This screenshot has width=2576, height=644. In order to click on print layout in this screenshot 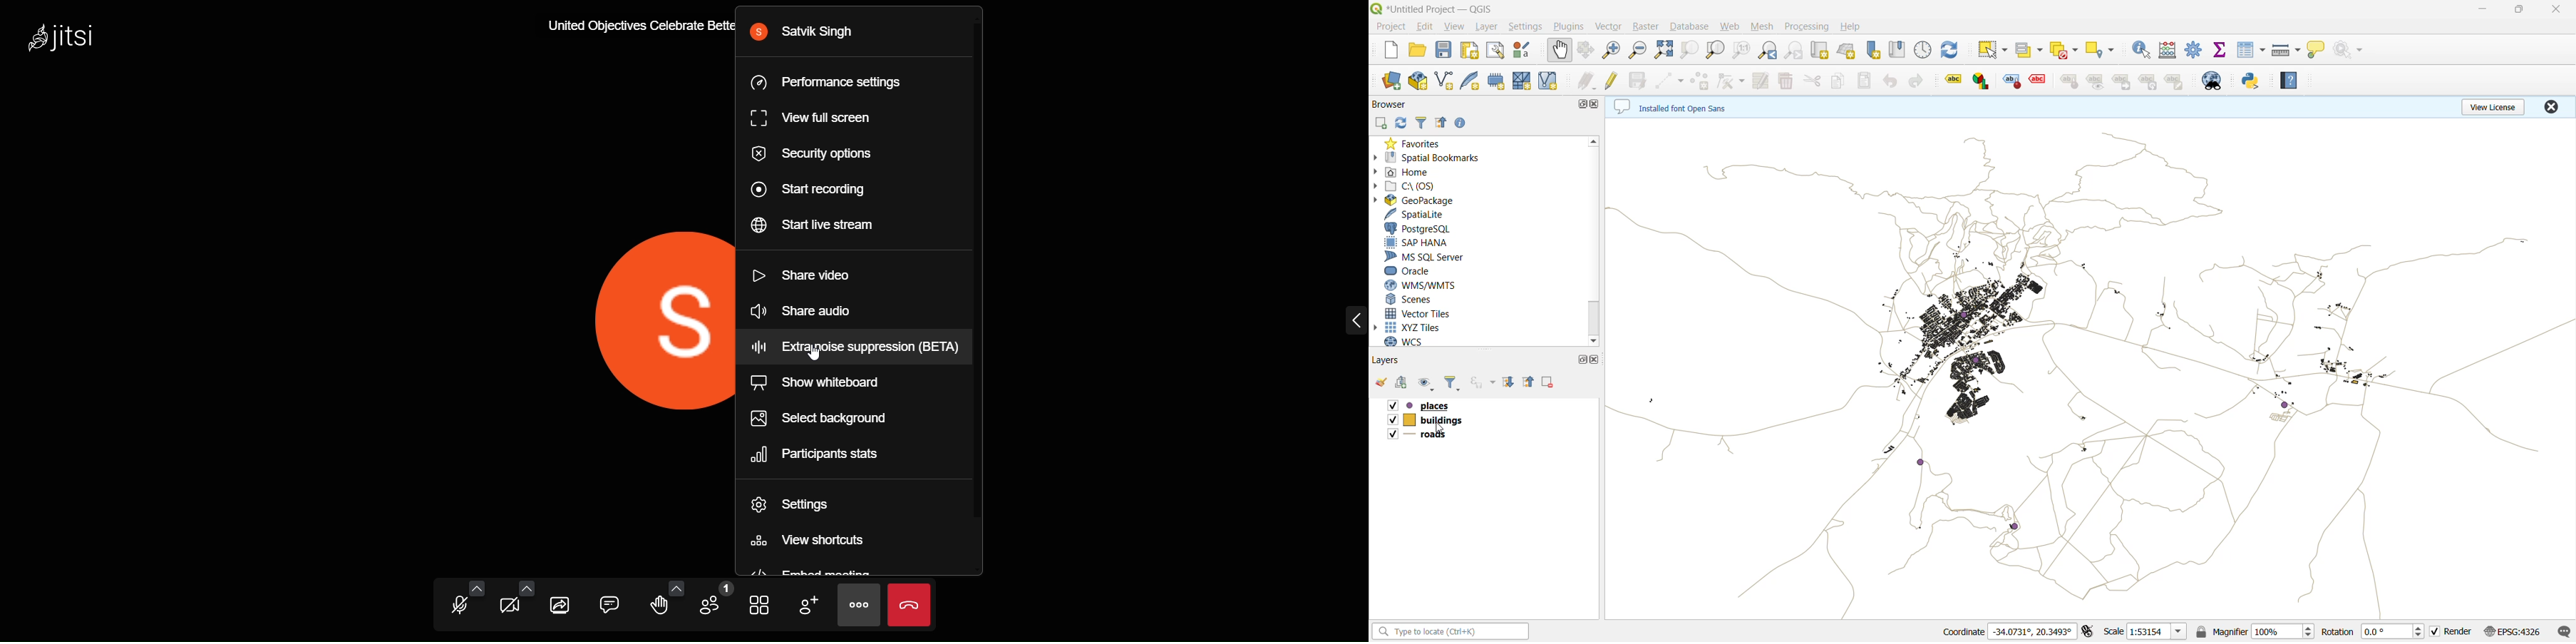, I will do `click(1469, 52)`.